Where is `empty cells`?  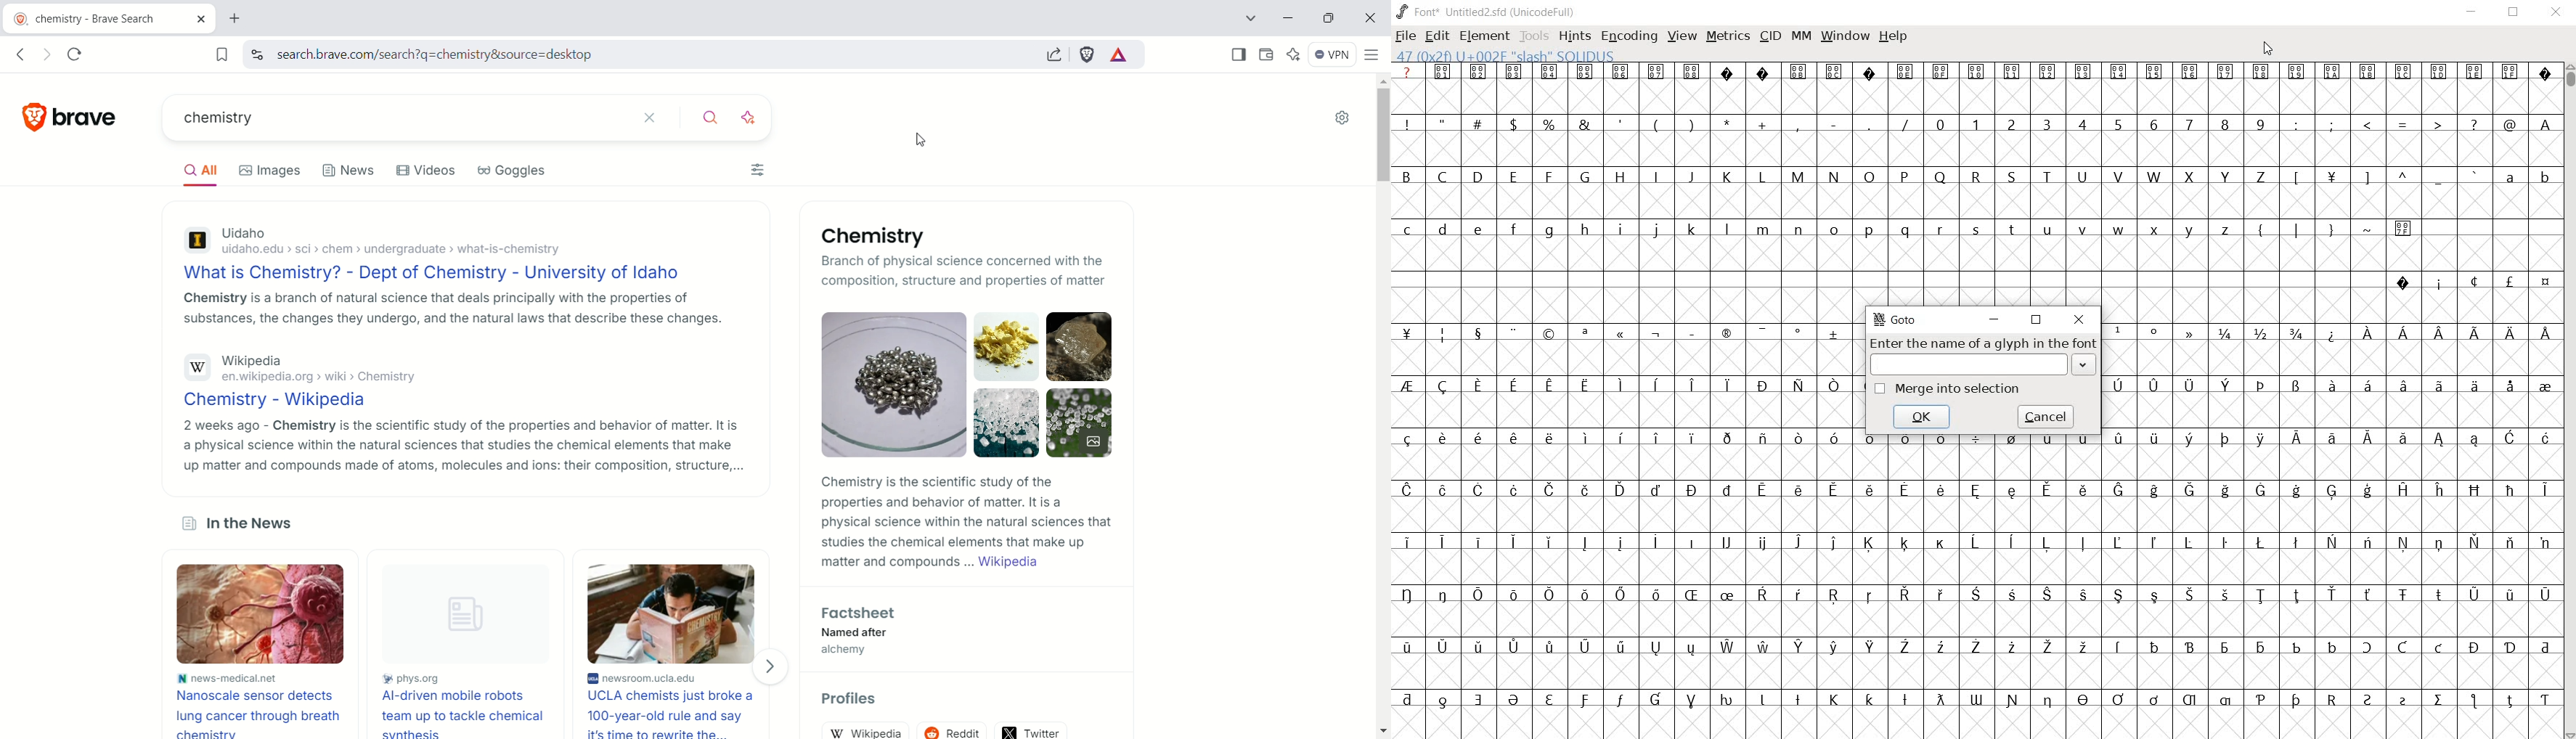
empty cells is located at coordinates (2327, 407).